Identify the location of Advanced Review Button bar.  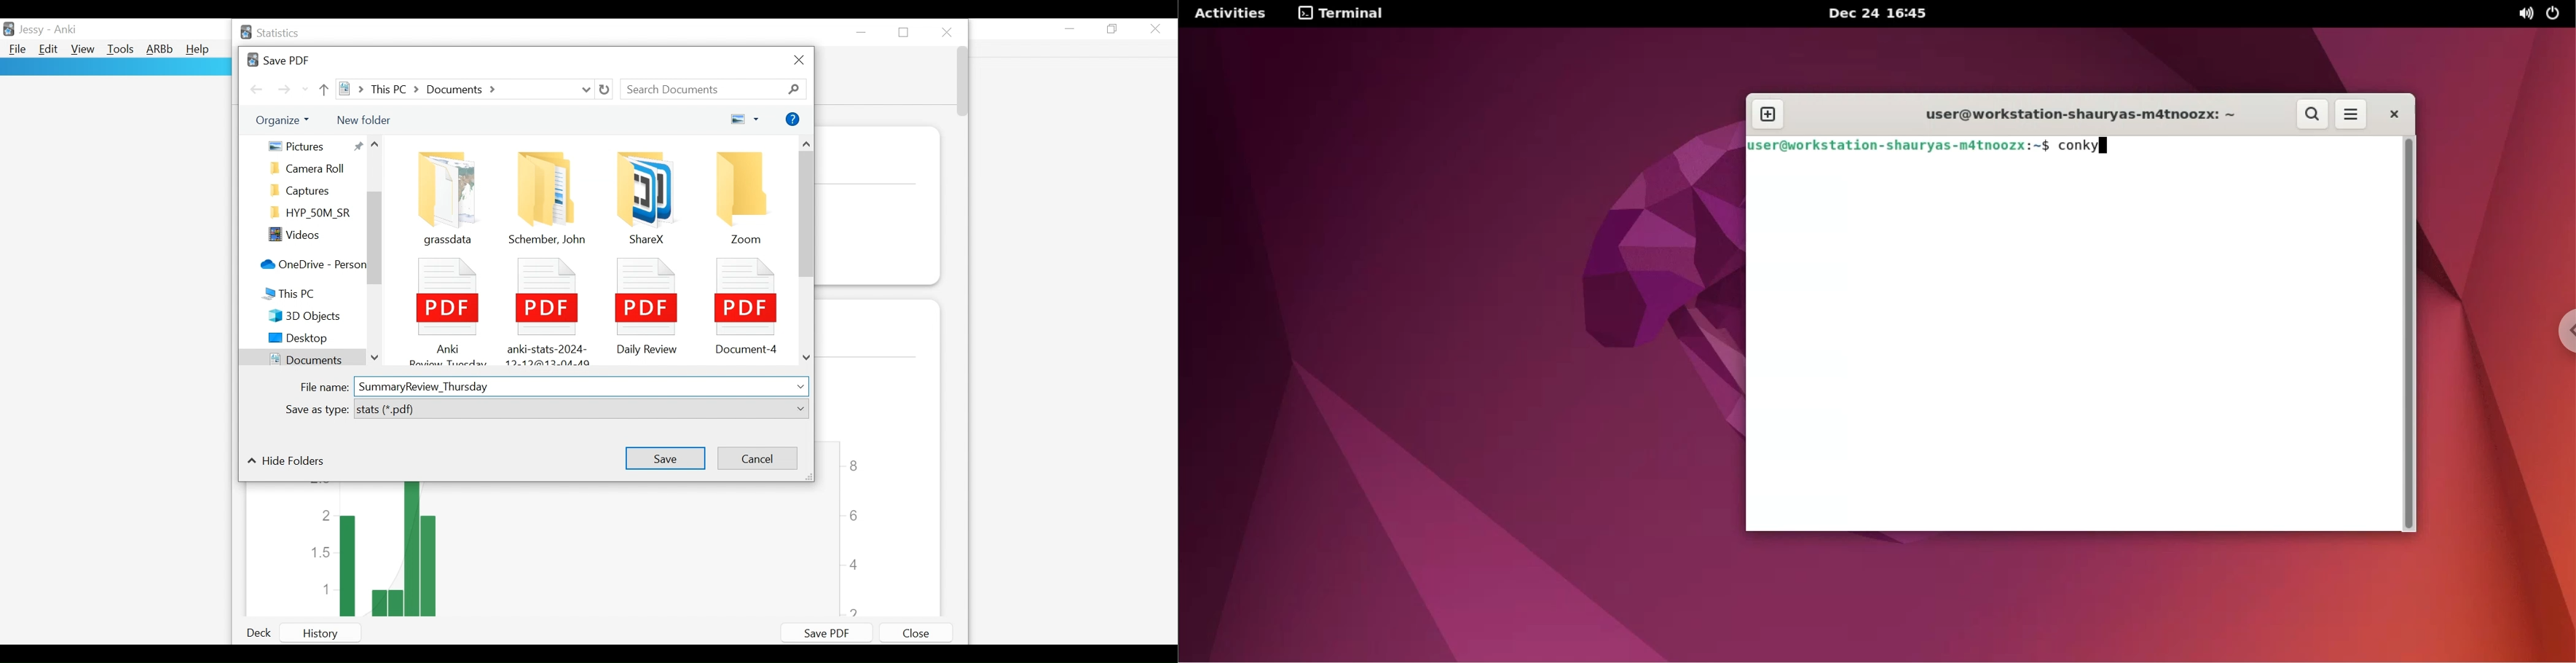
(160, 50).